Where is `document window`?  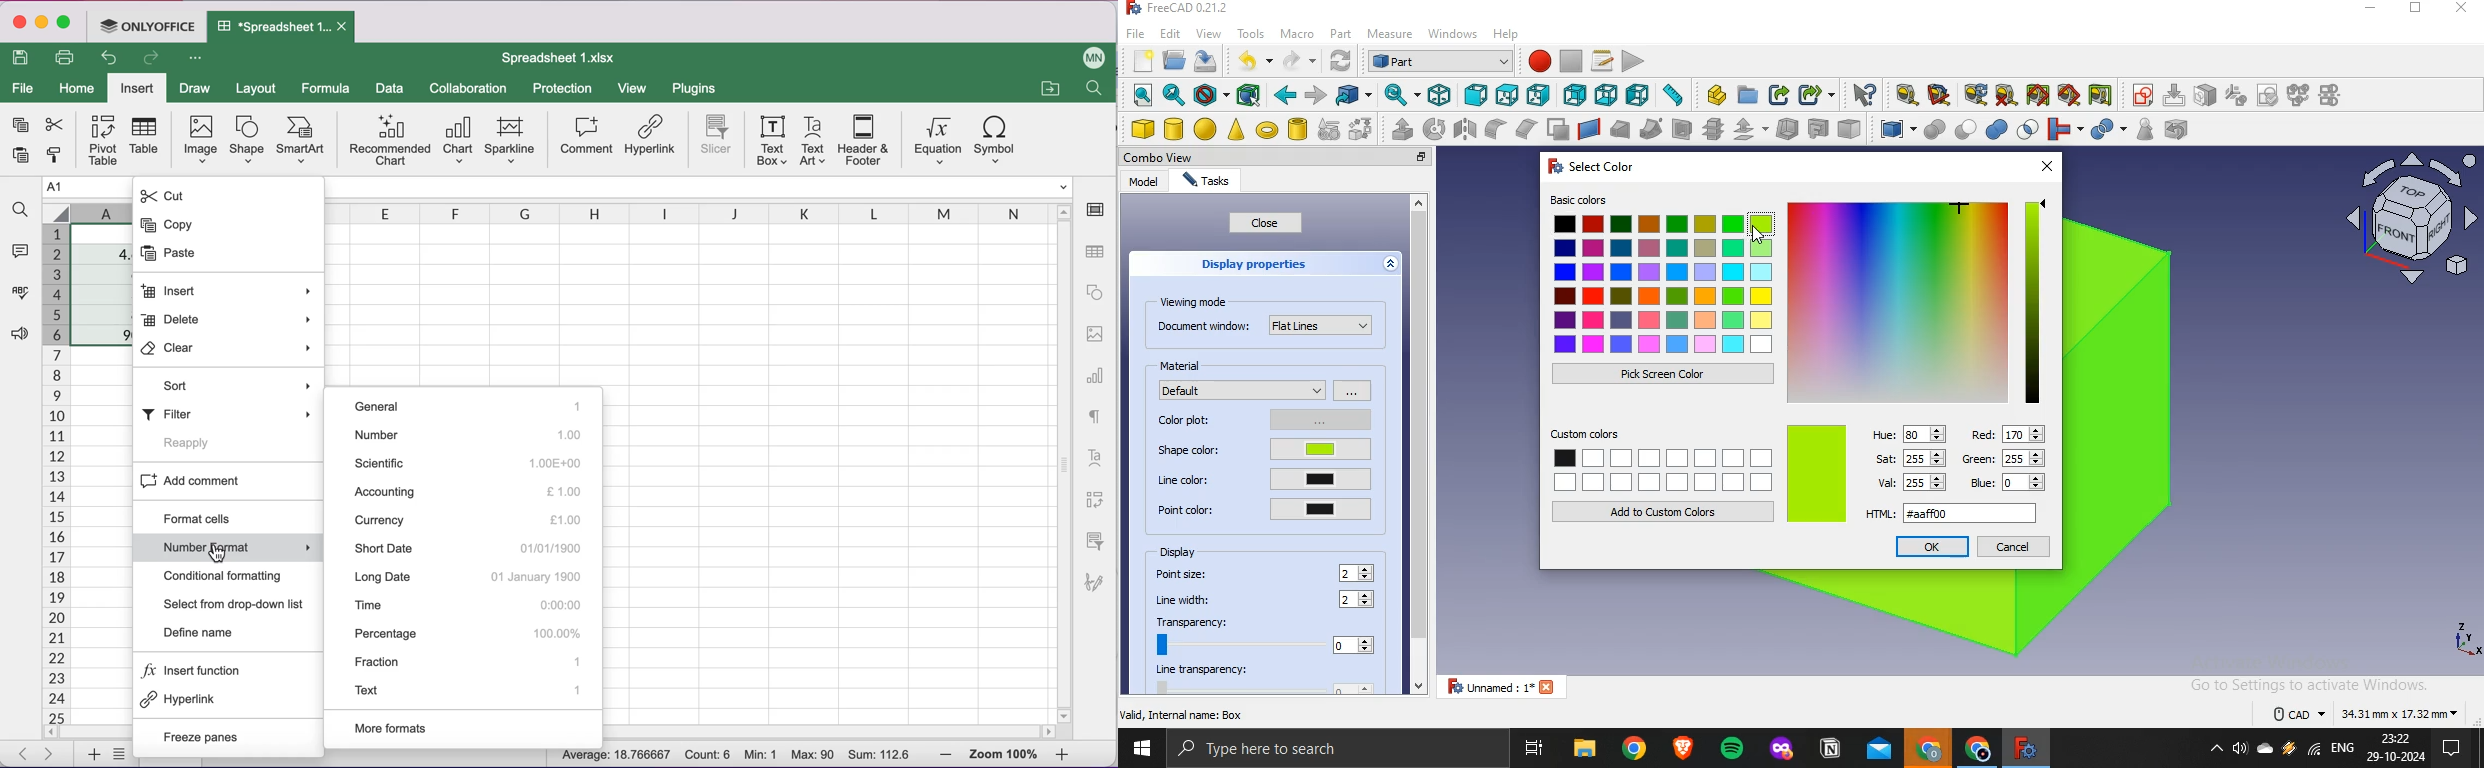
document window is located at coordinates (1265, 324).